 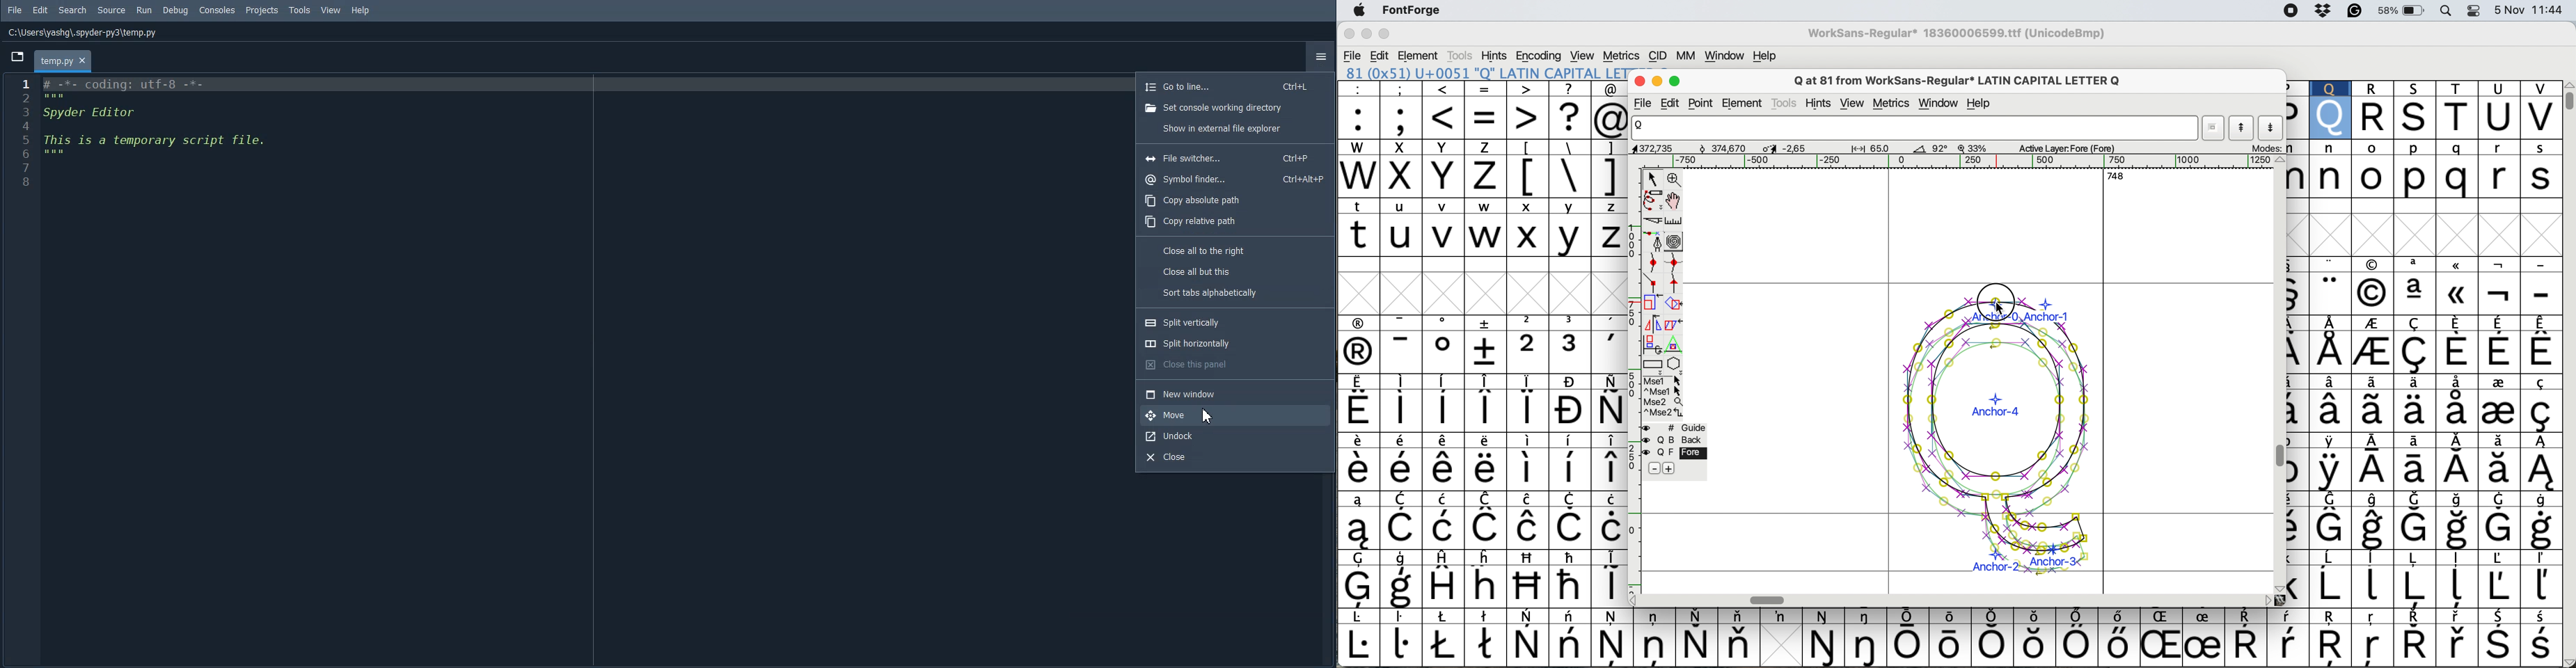 I want to click on file, so click(x=1645, y=104).